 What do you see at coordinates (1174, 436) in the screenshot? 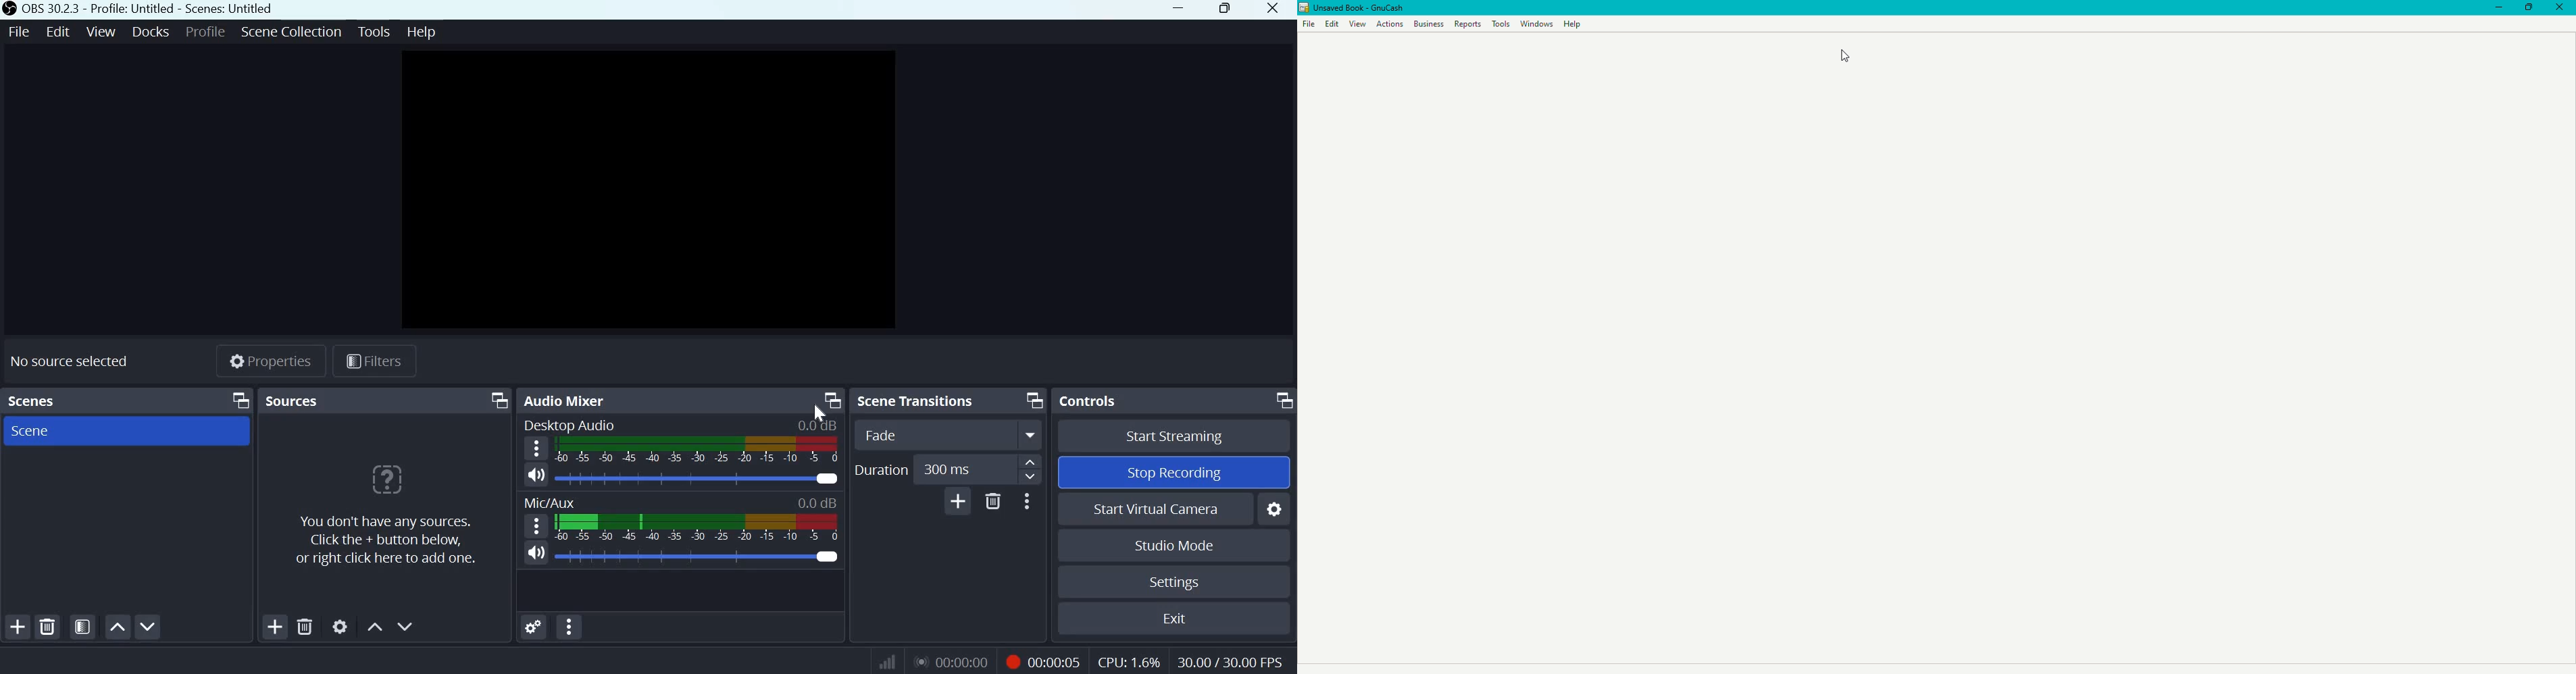
I see `Start Streaming` at bounding box center [1174, 436].